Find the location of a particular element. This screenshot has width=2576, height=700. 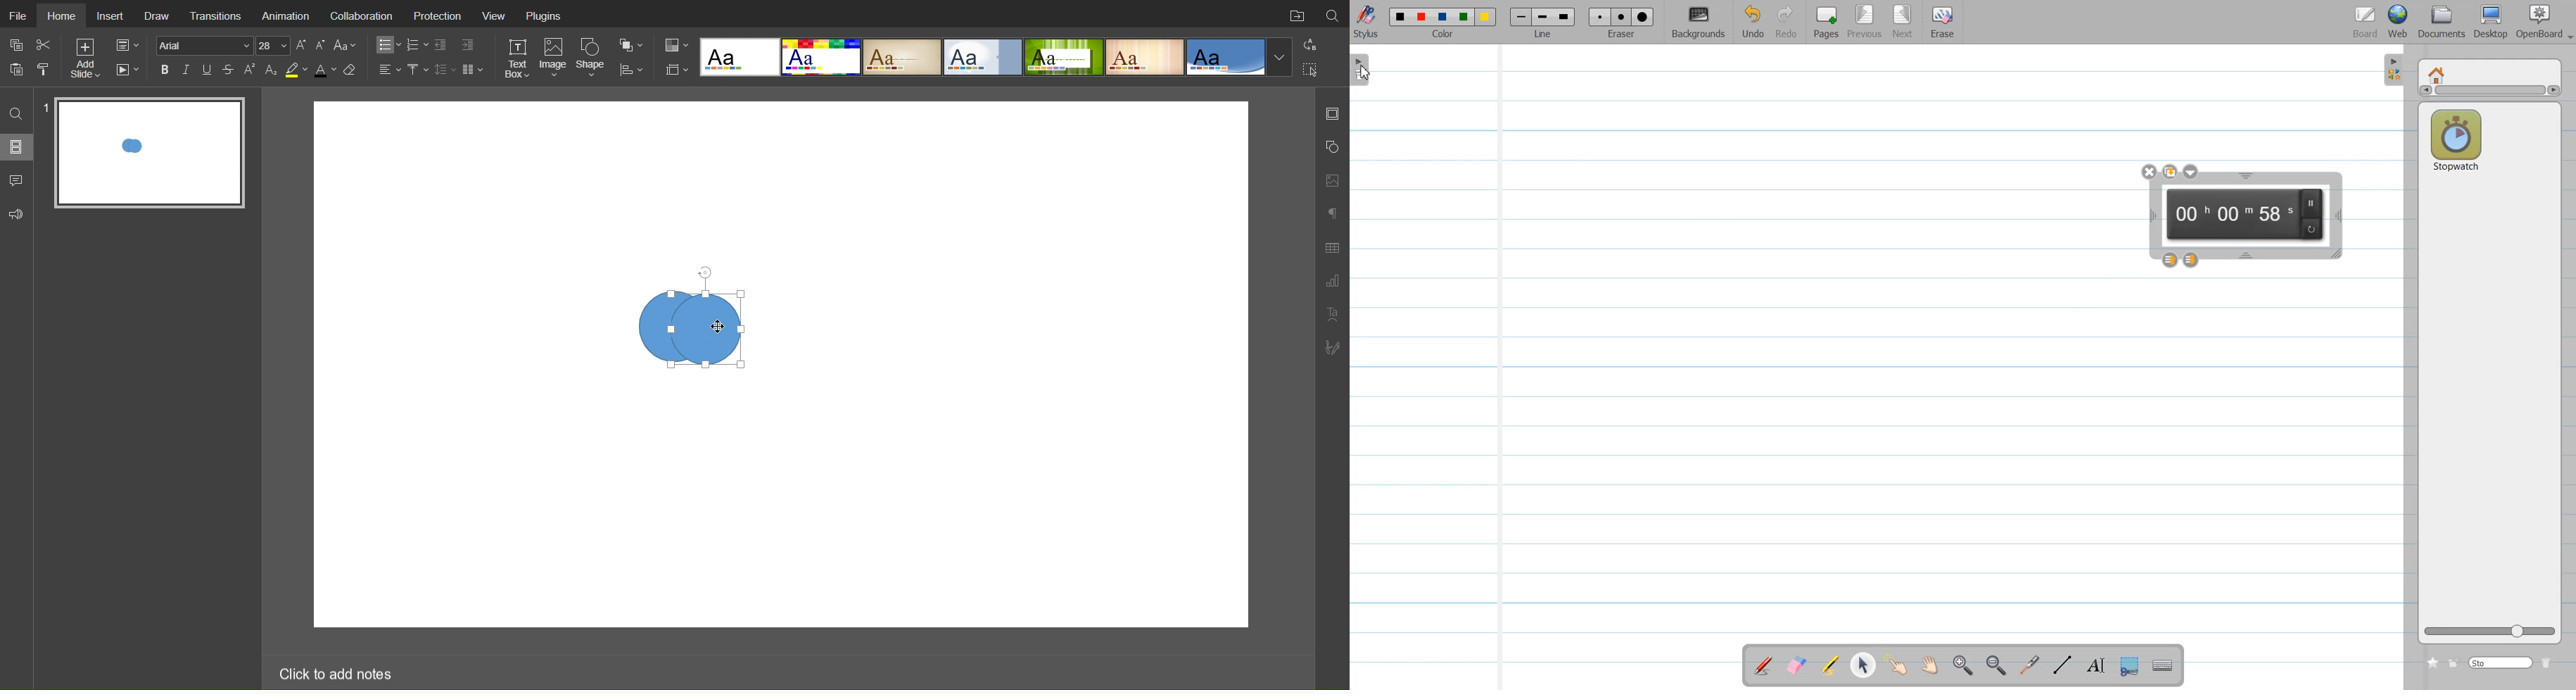

Cursor is located at coordinates (717, 327).